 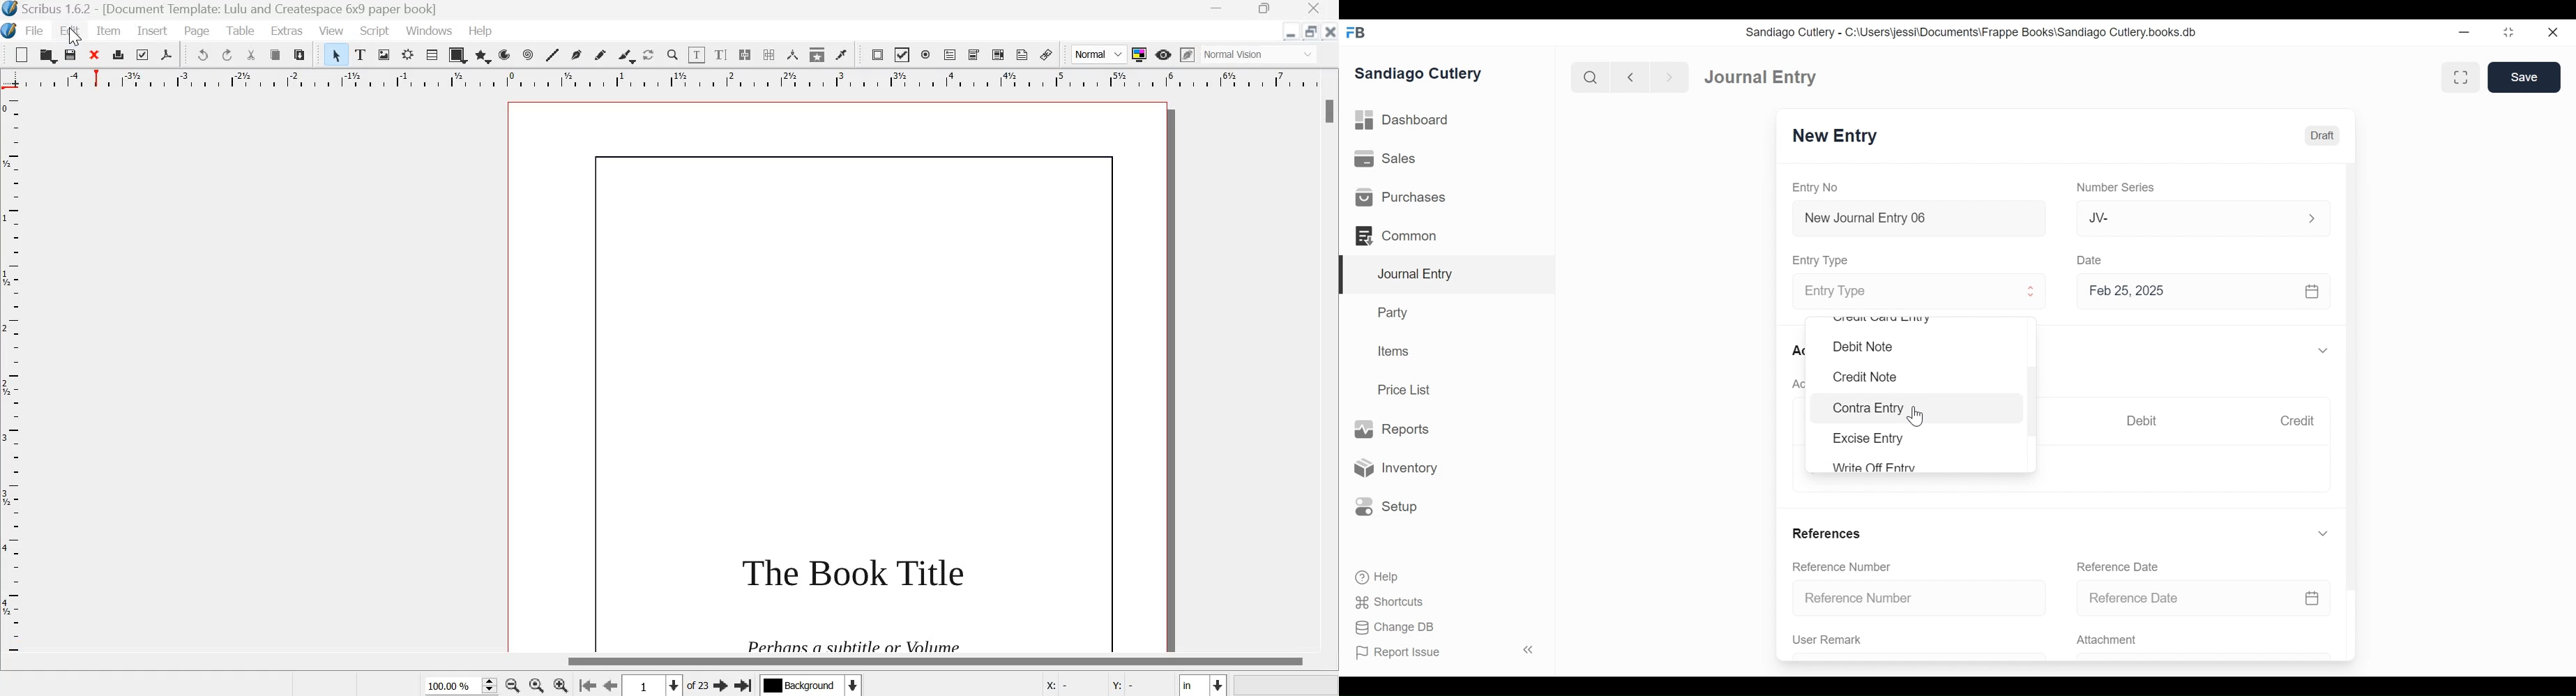 What do you see at coordinates (950, 54) in the screenshot?
I see `PDF text field` at bounding box center [950, 54].